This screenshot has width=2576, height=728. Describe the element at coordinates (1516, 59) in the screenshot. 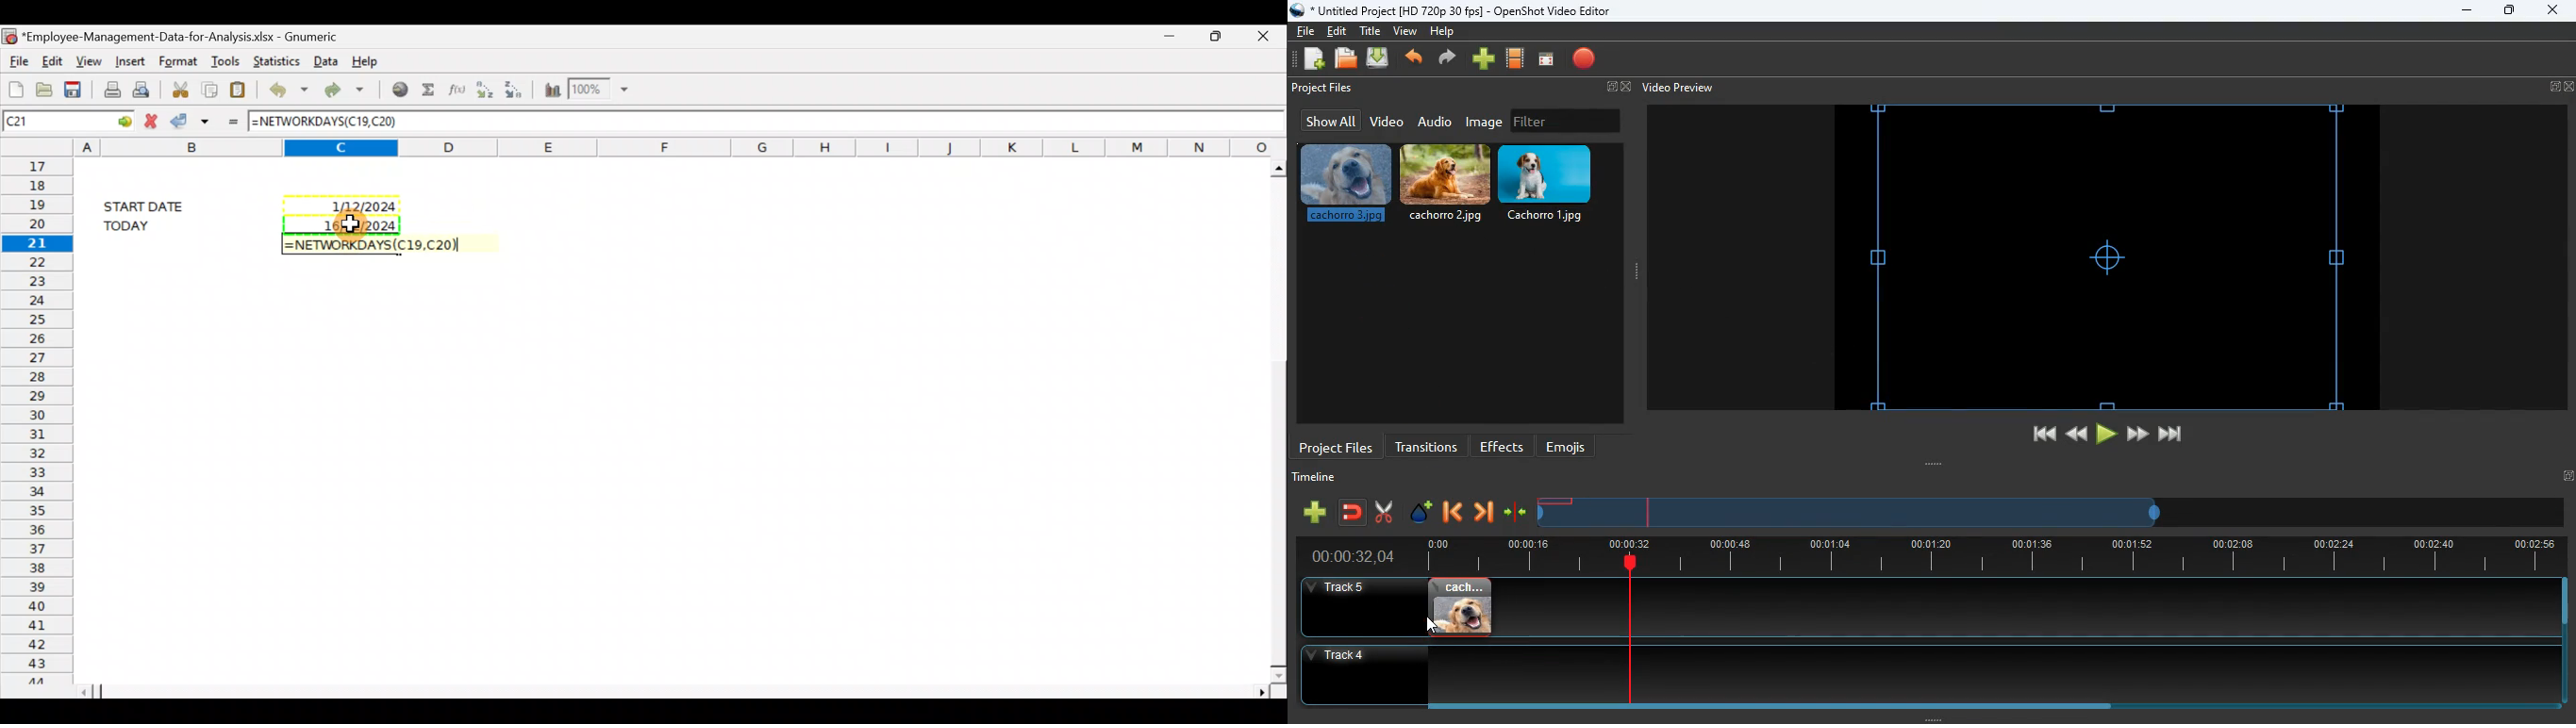

I see `film` at that location.